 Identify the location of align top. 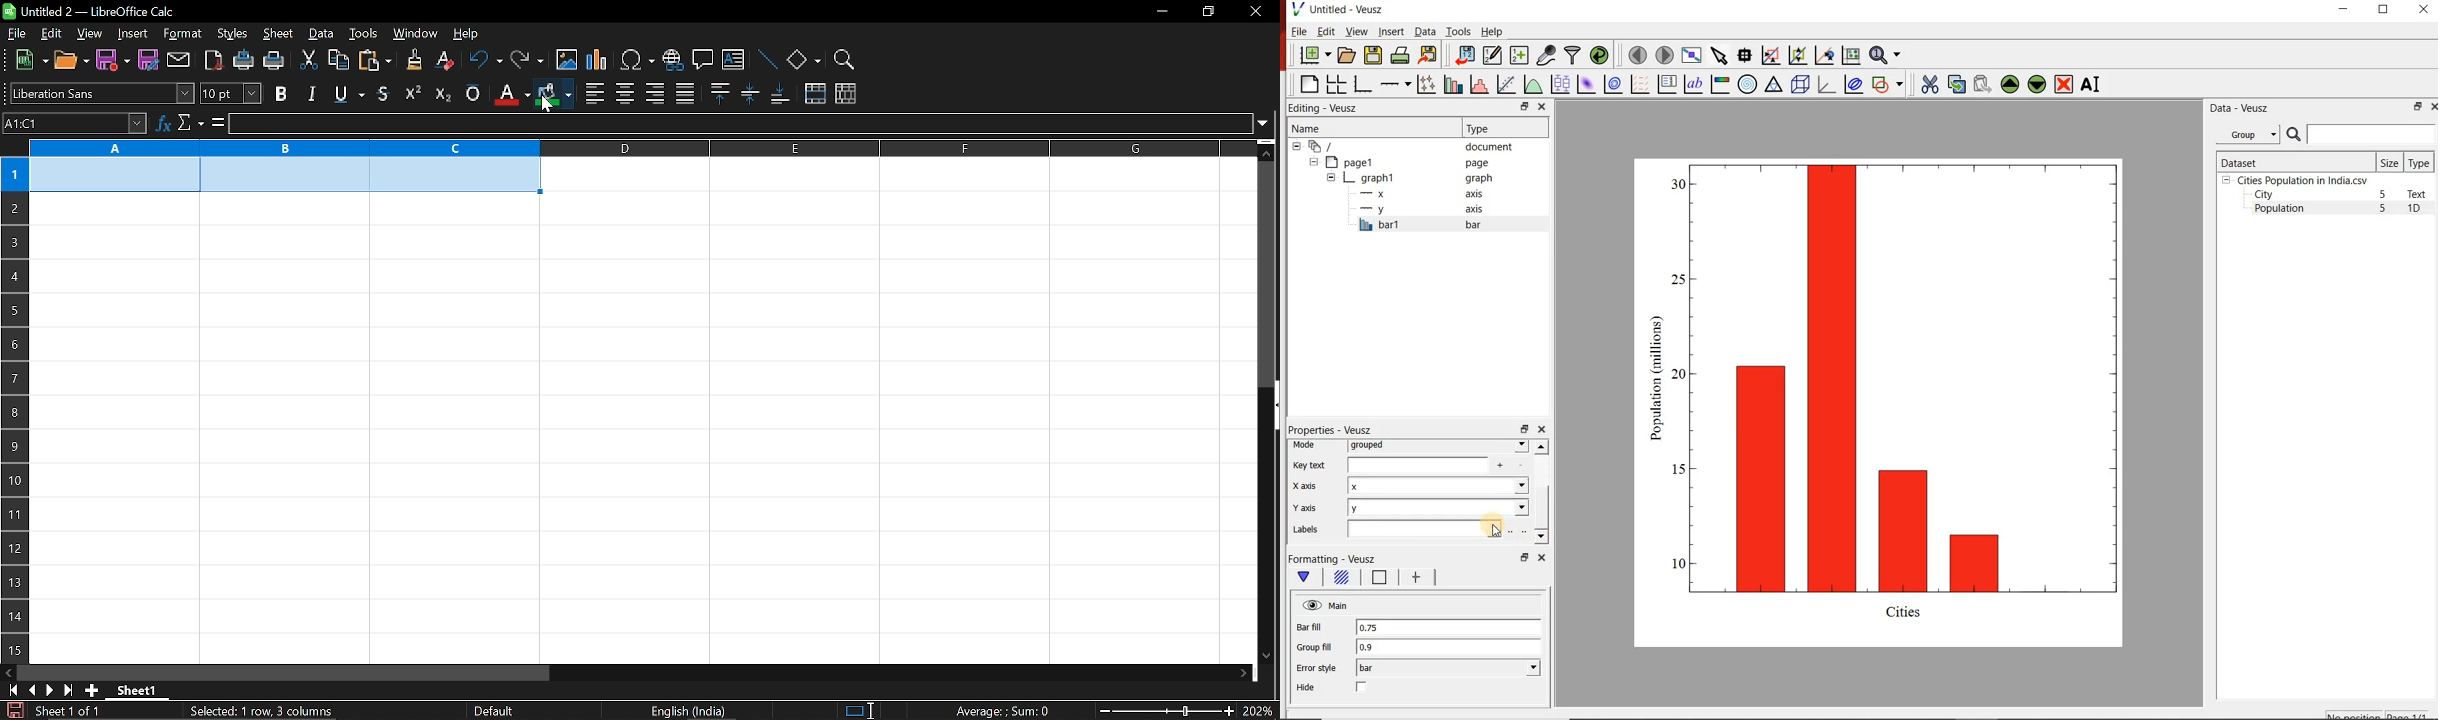
(719, 94).